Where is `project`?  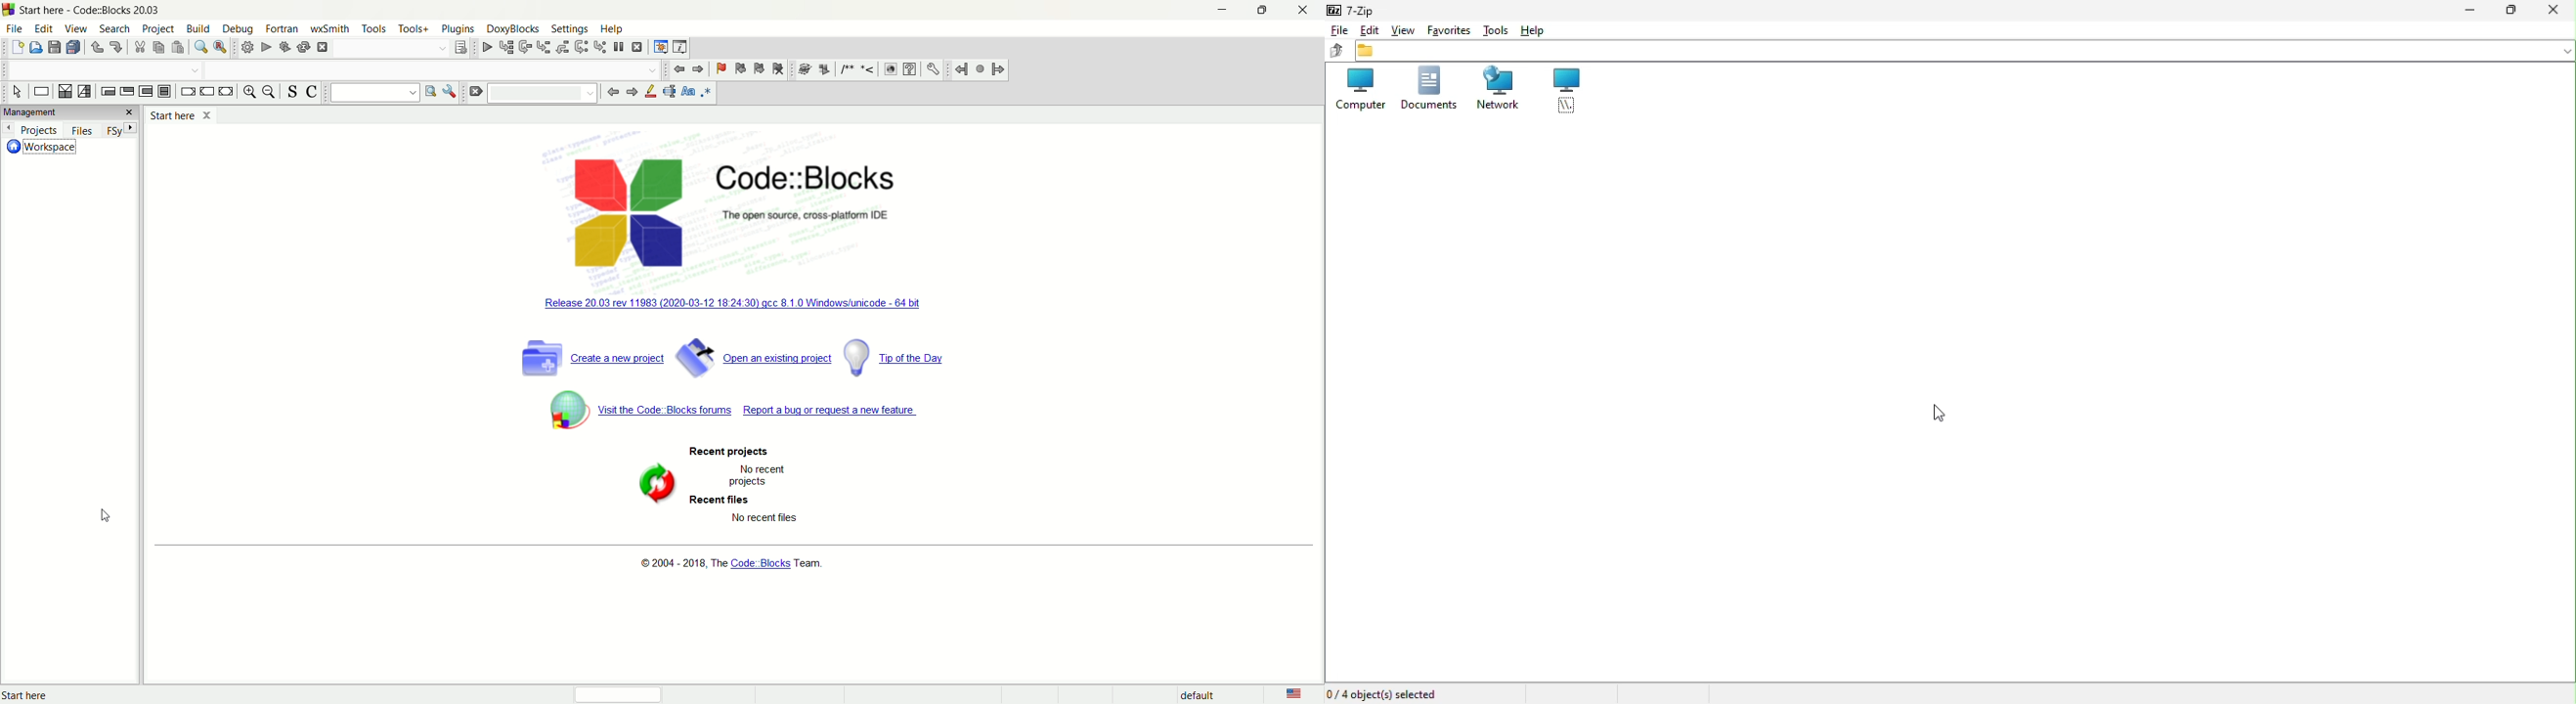
project is located at coordinates (158, 29).